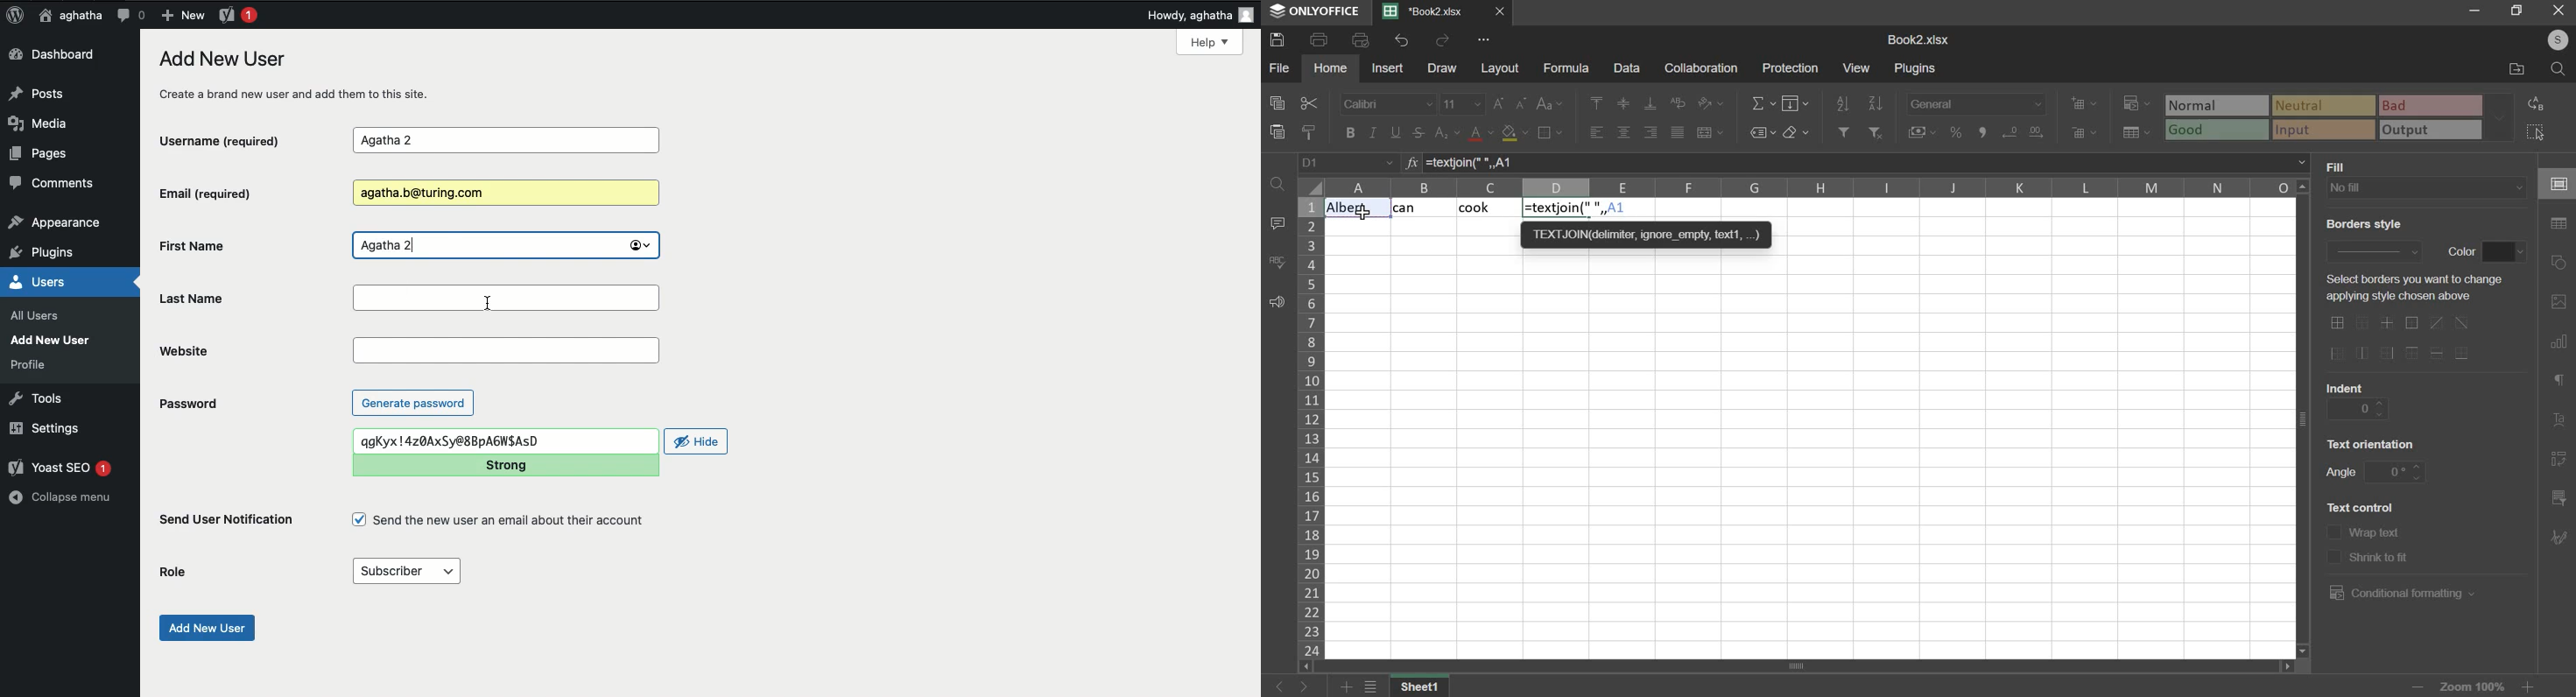  I want to click on orientation, so click(1711, 103).